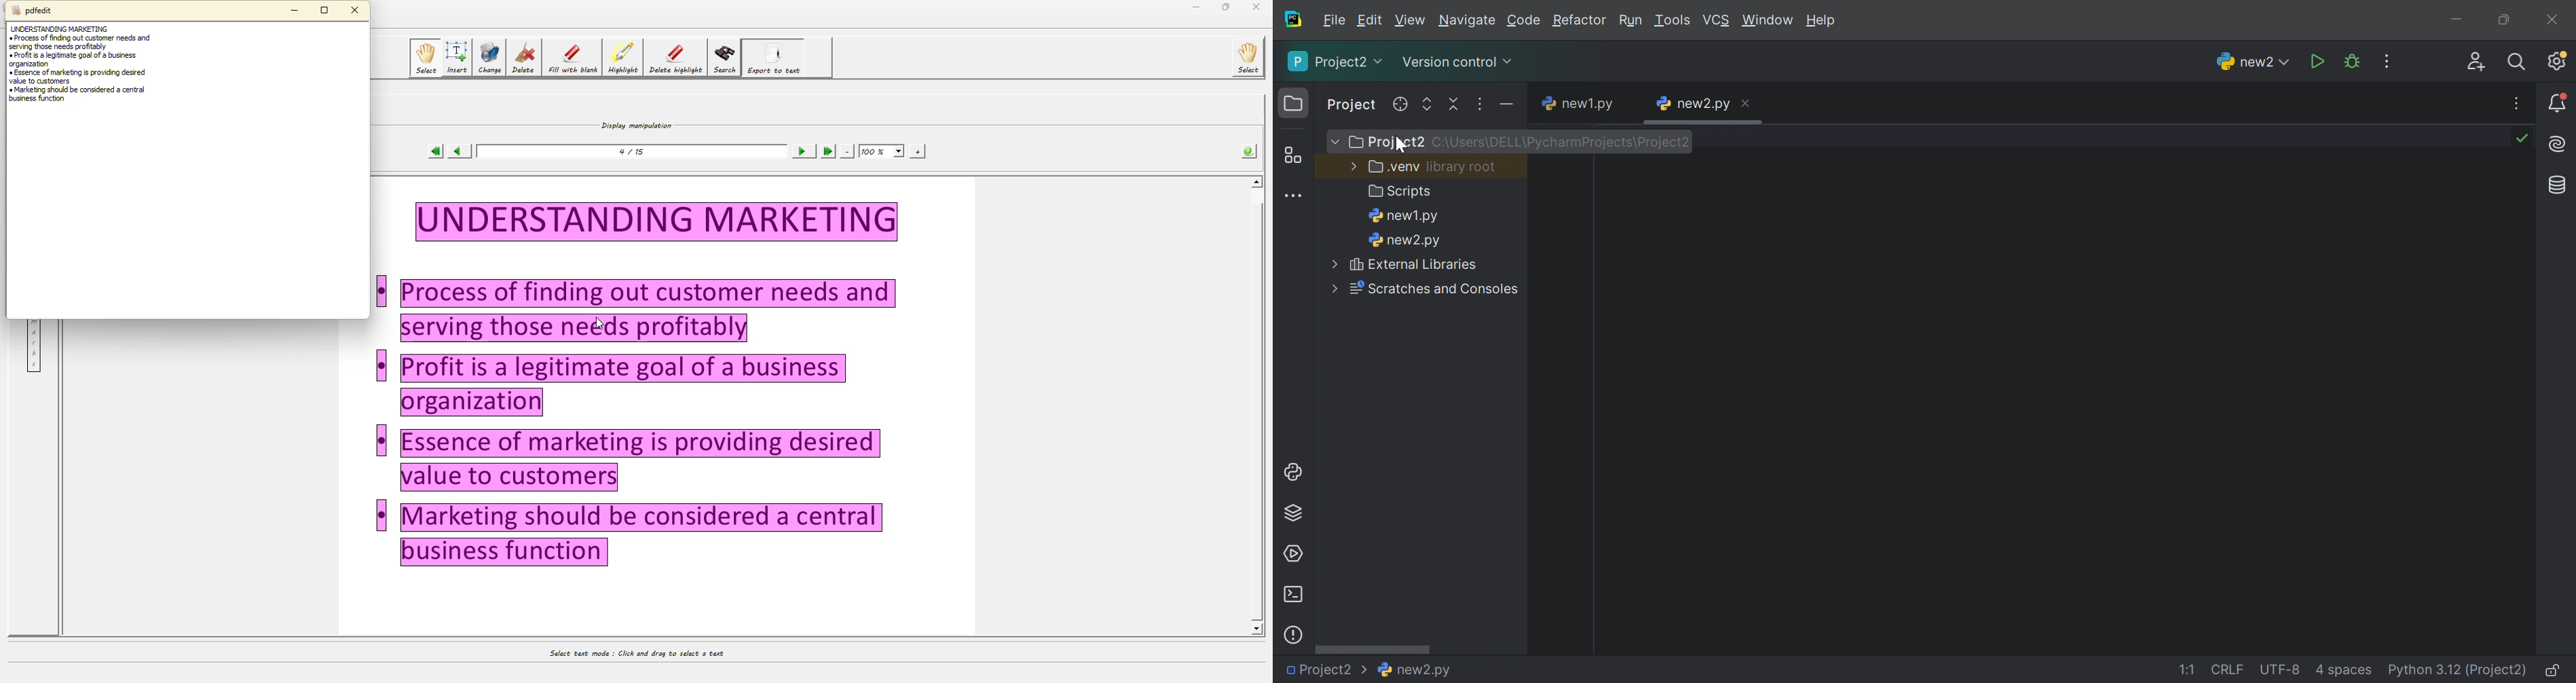  Describe the element at coordinates (436, 152) in the screenshot. I see `first page` at that location.